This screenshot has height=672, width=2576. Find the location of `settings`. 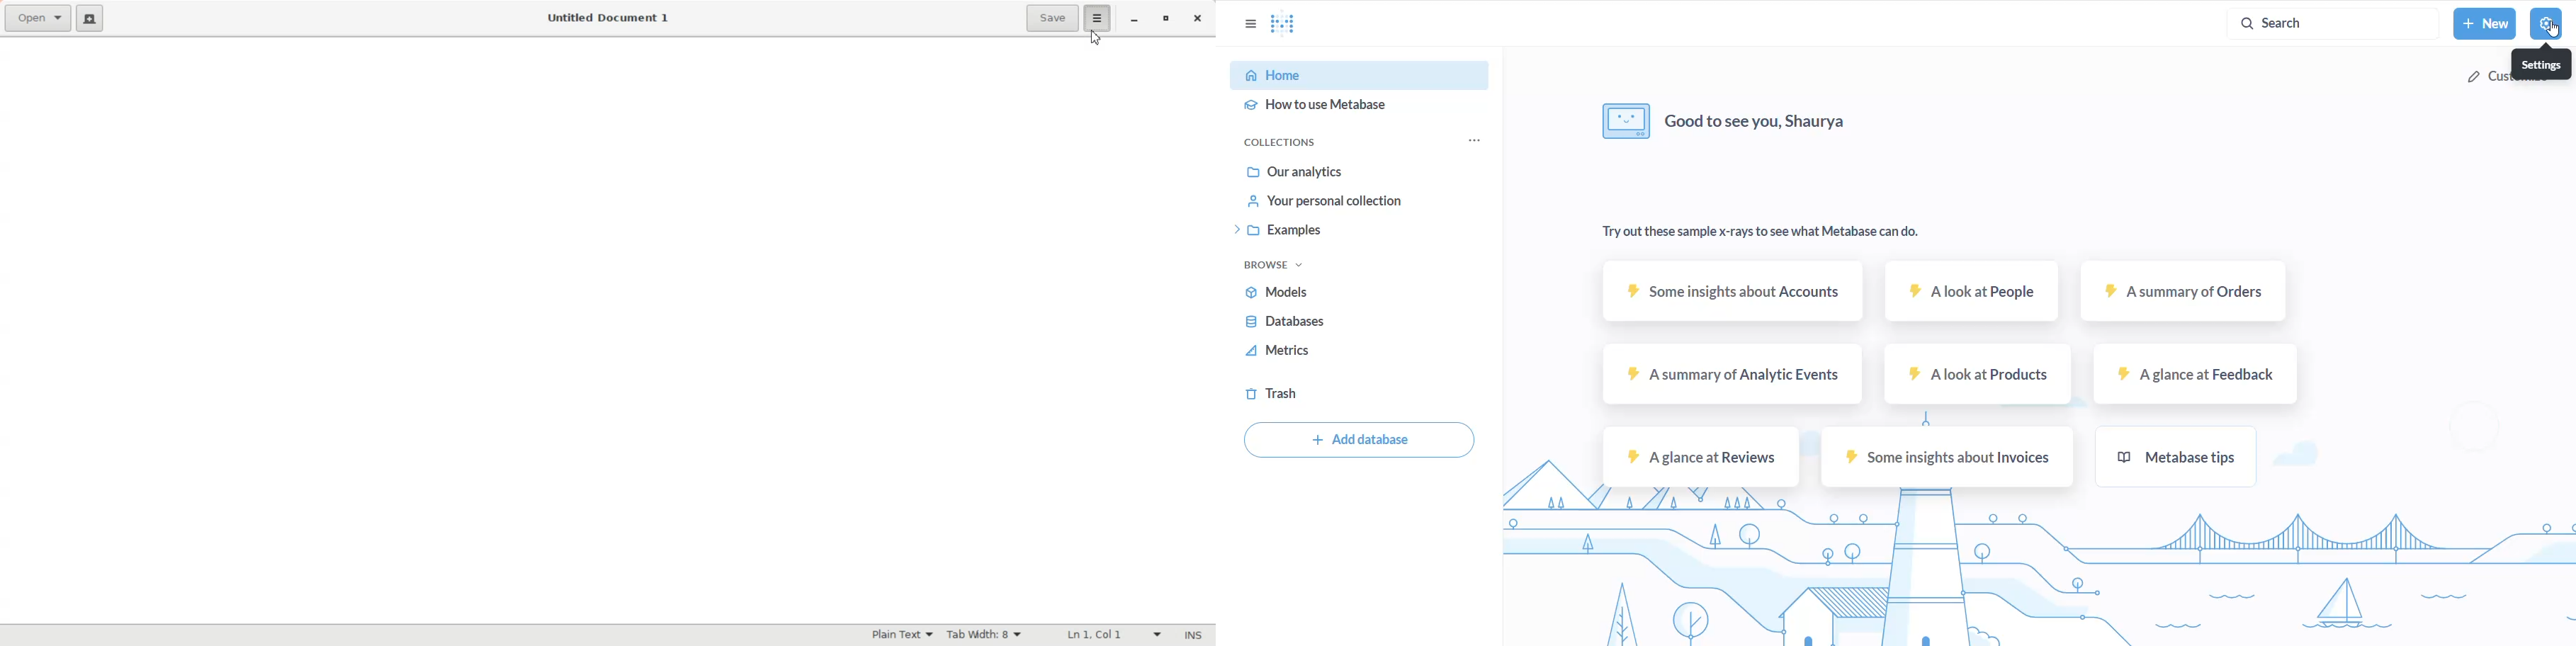

settings is located at coordinates (2547, 23).